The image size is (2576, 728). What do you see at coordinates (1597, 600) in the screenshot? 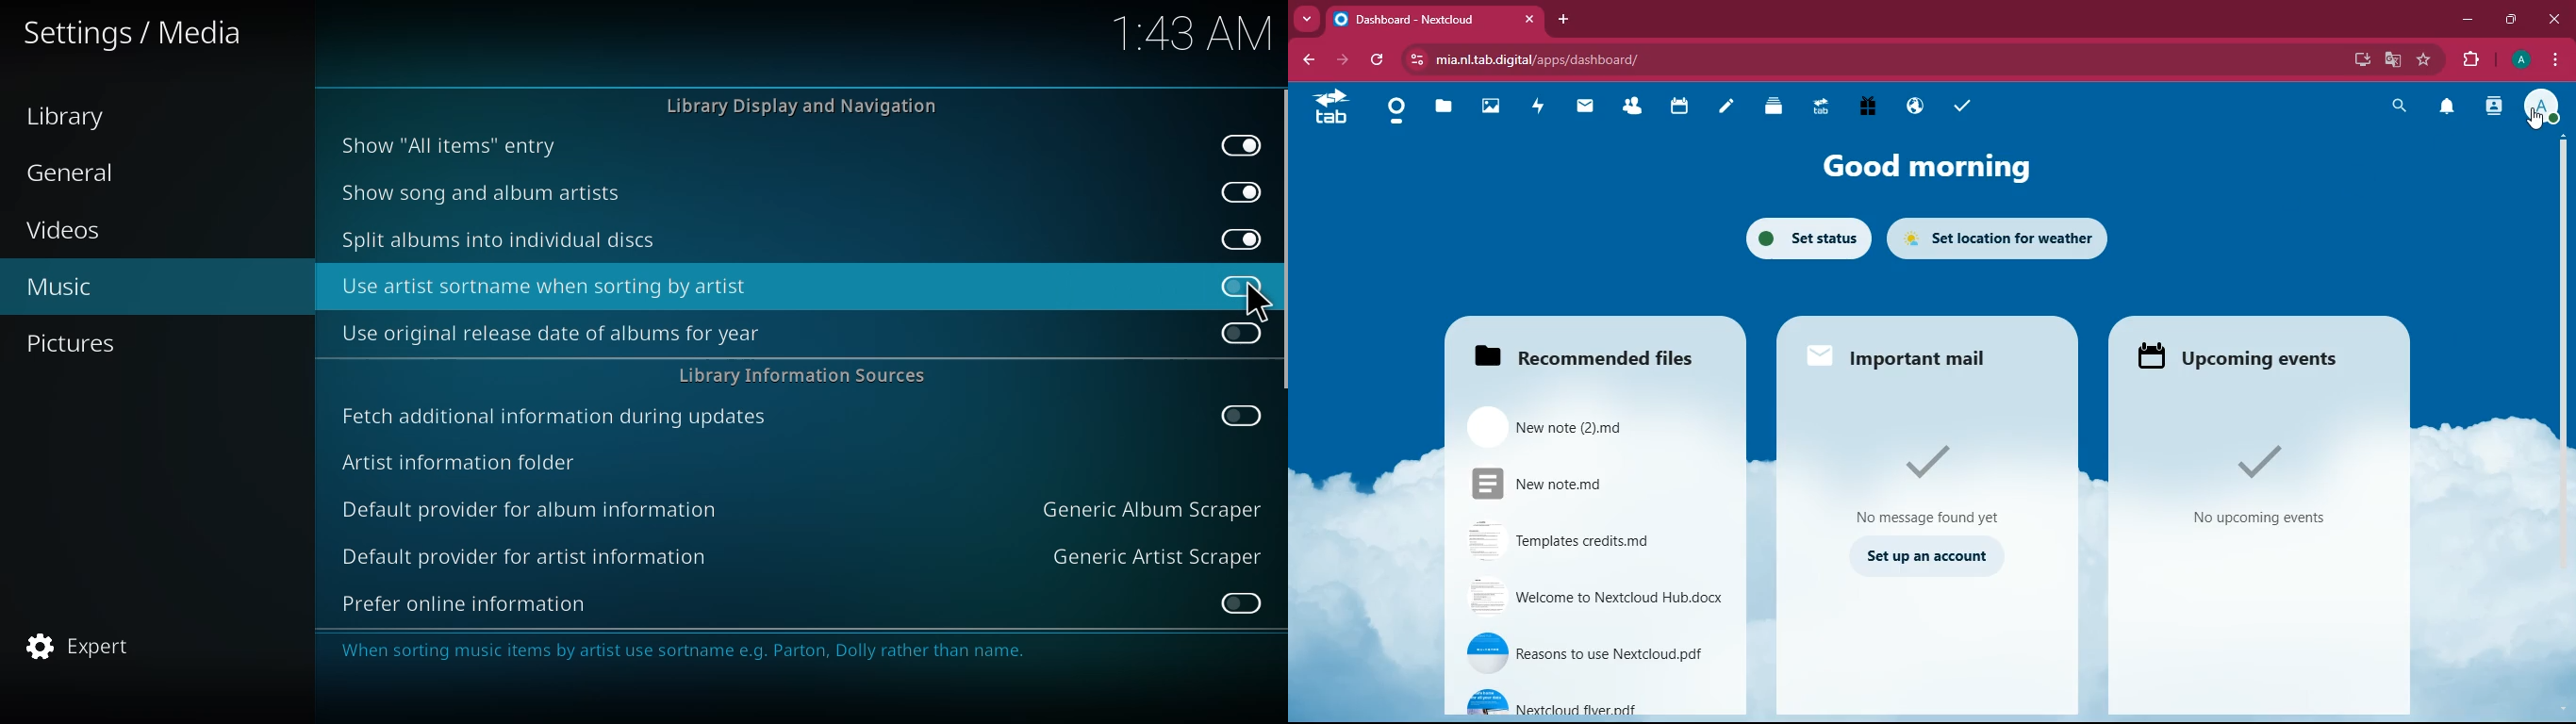
I see `Welcome to Nextcloud Hub.docx` at bounding box center [1597, 600].